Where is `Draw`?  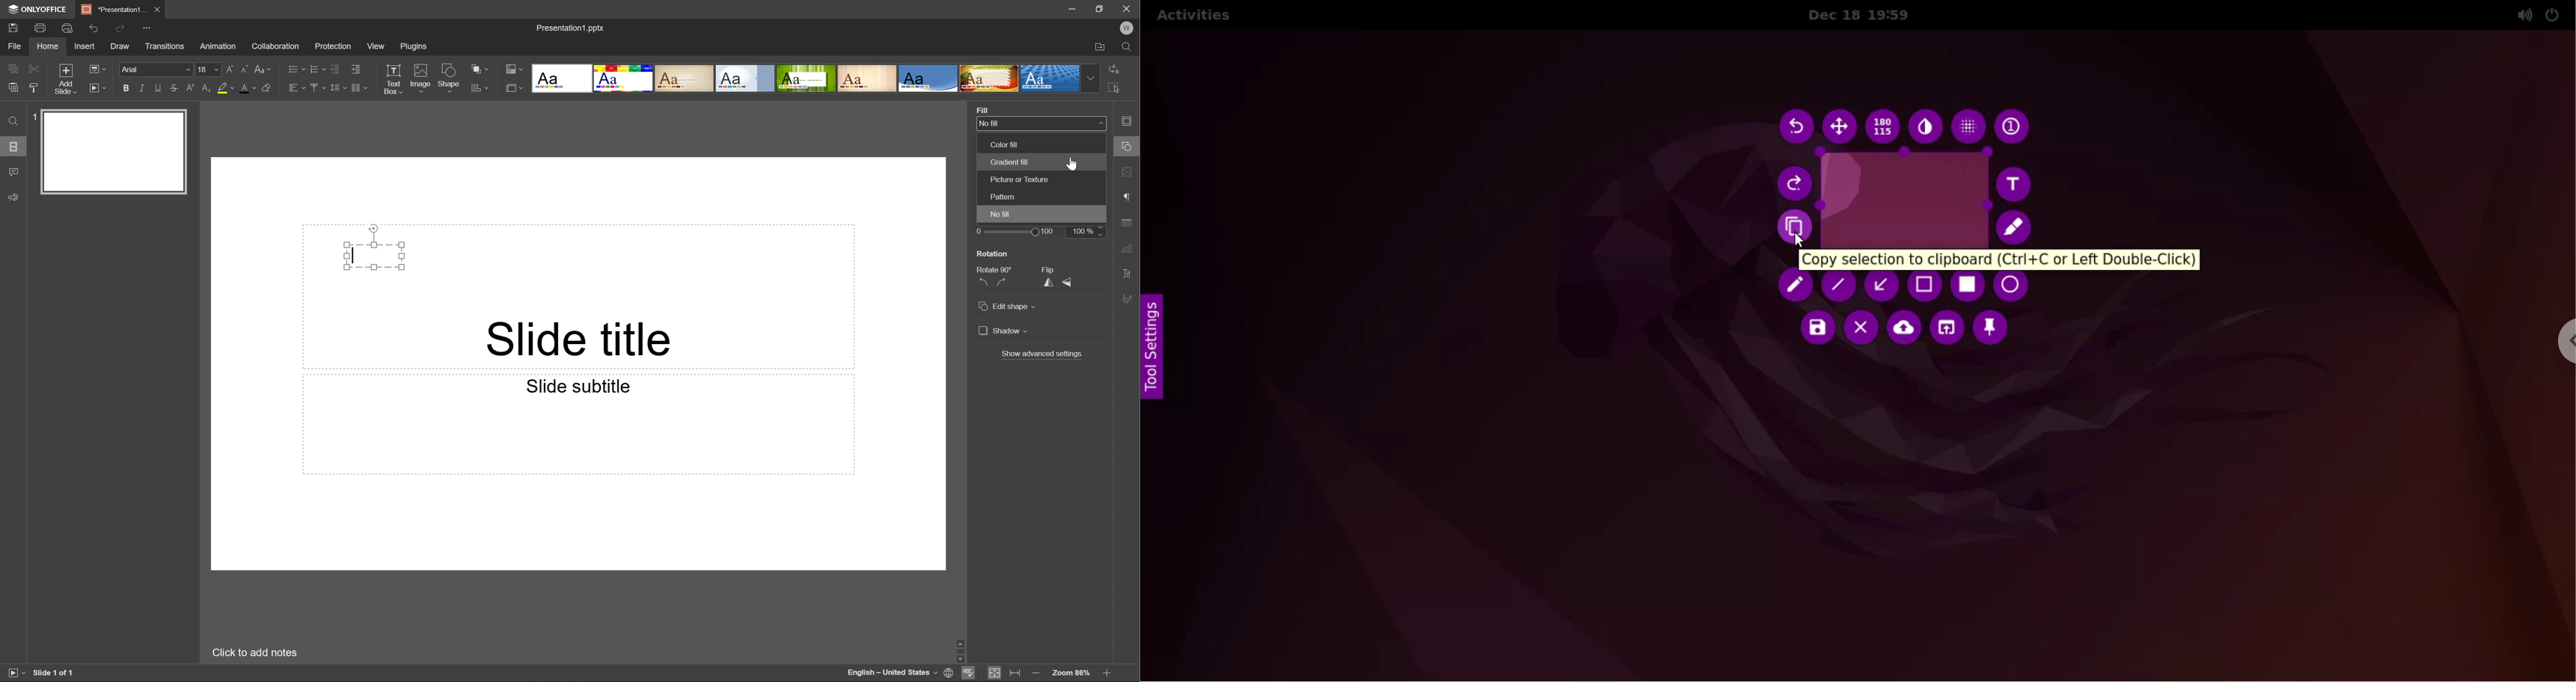
Draw is located at coordinates (121, 46).